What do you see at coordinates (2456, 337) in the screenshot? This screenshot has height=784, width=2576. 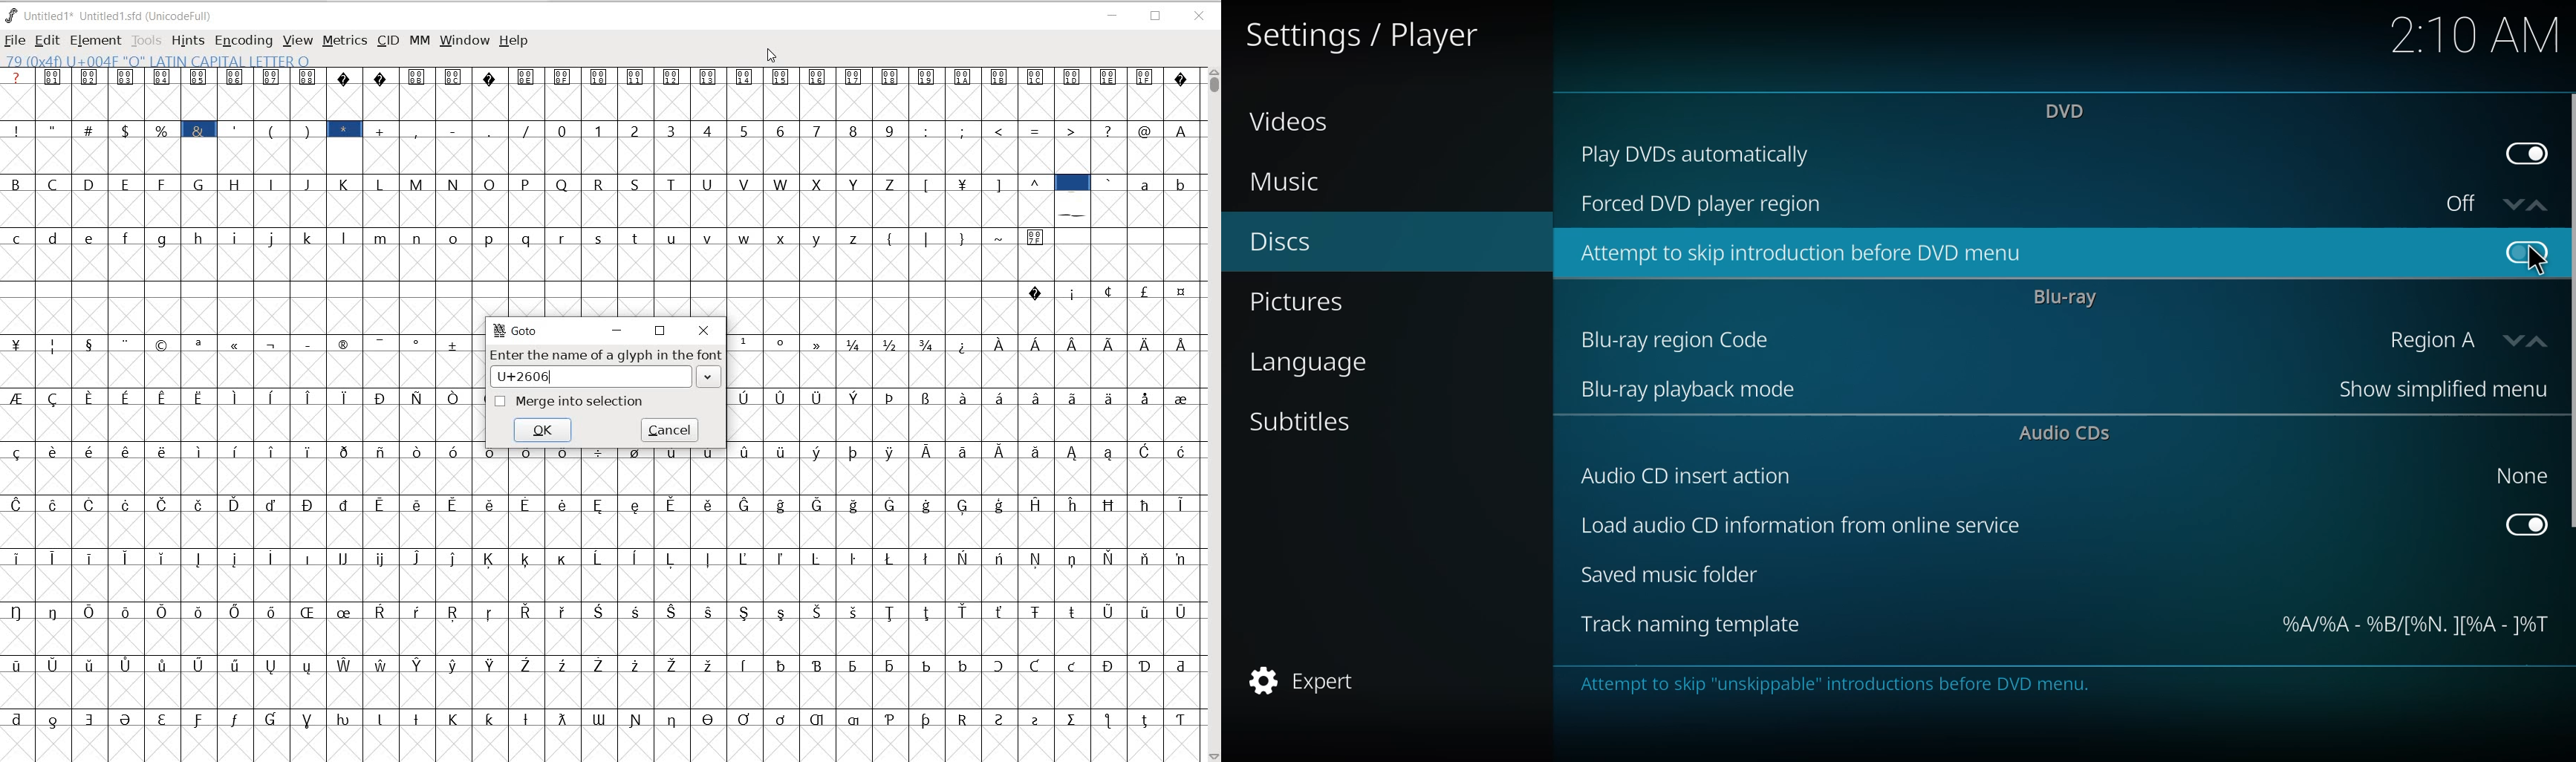 I see `region A` at bounding box center [2456, 337].